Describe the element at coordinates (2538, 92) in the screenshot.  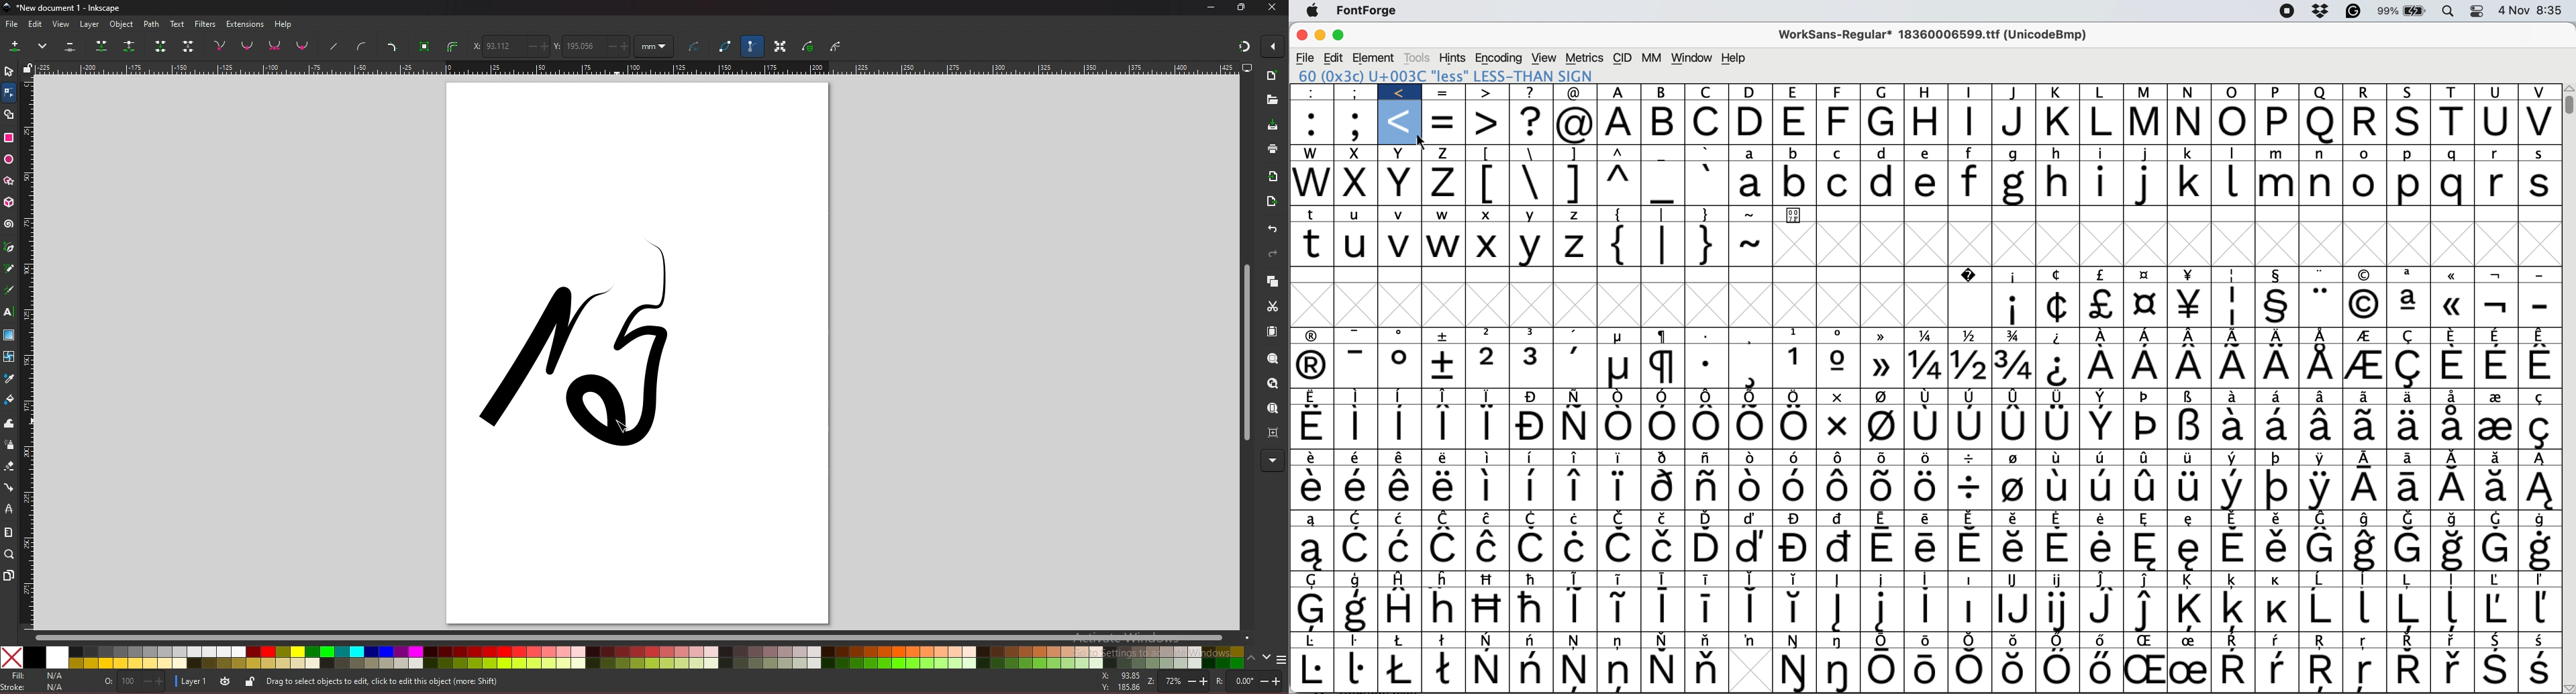
I see `v` at that location.